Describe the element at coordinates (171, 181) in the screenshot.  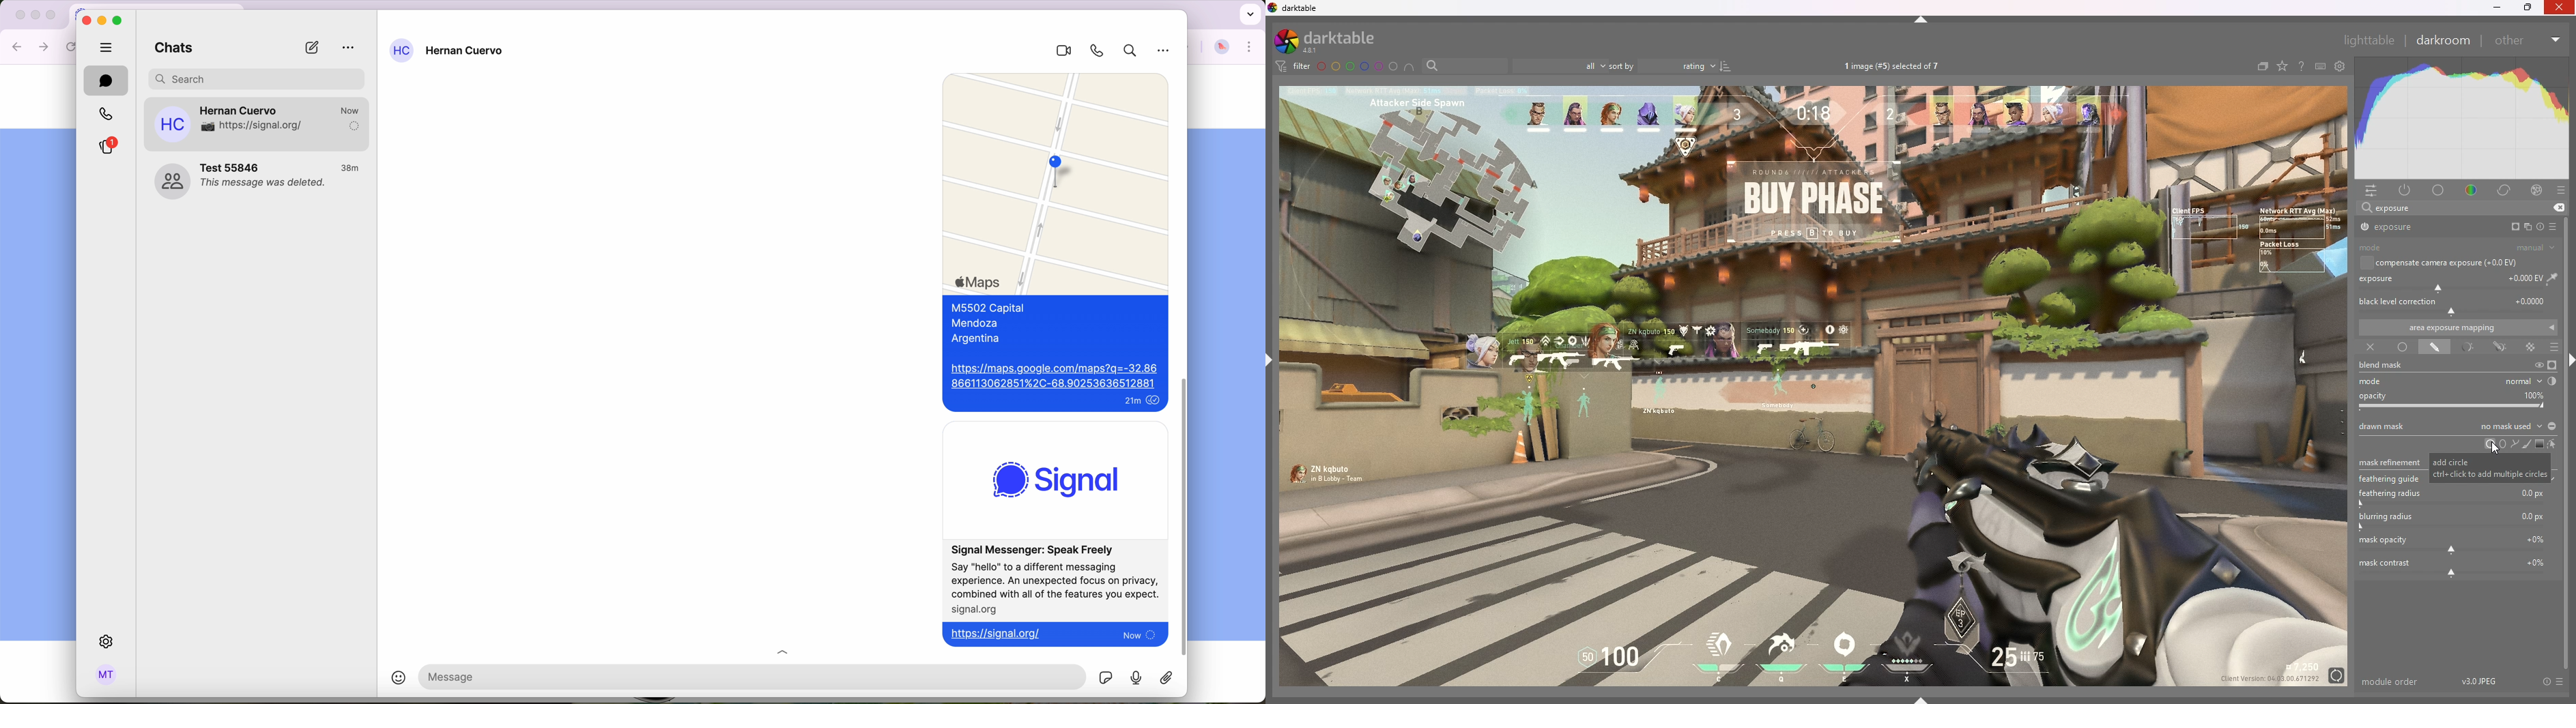
I see `00
ca` at that location.